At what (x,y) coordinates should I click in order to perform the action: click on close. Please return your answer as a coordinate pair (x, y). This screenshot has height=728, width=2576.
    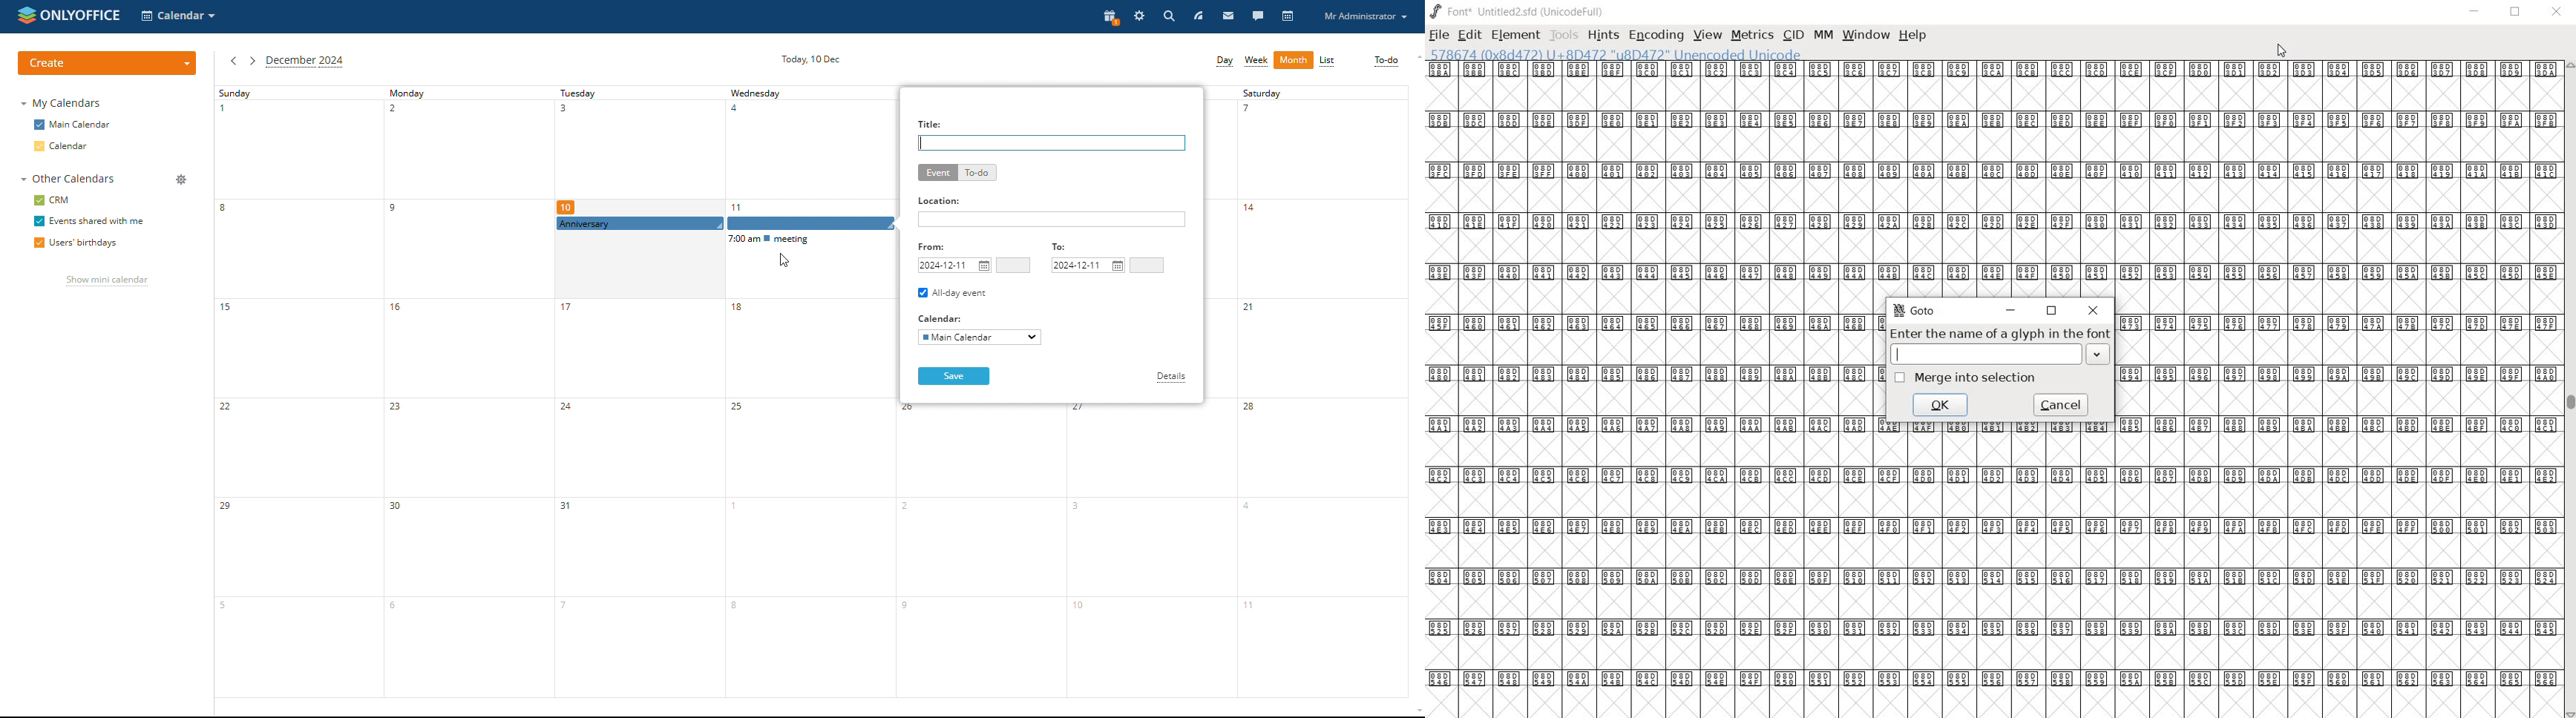
    Looking at the image, I should click on (2284, 51).